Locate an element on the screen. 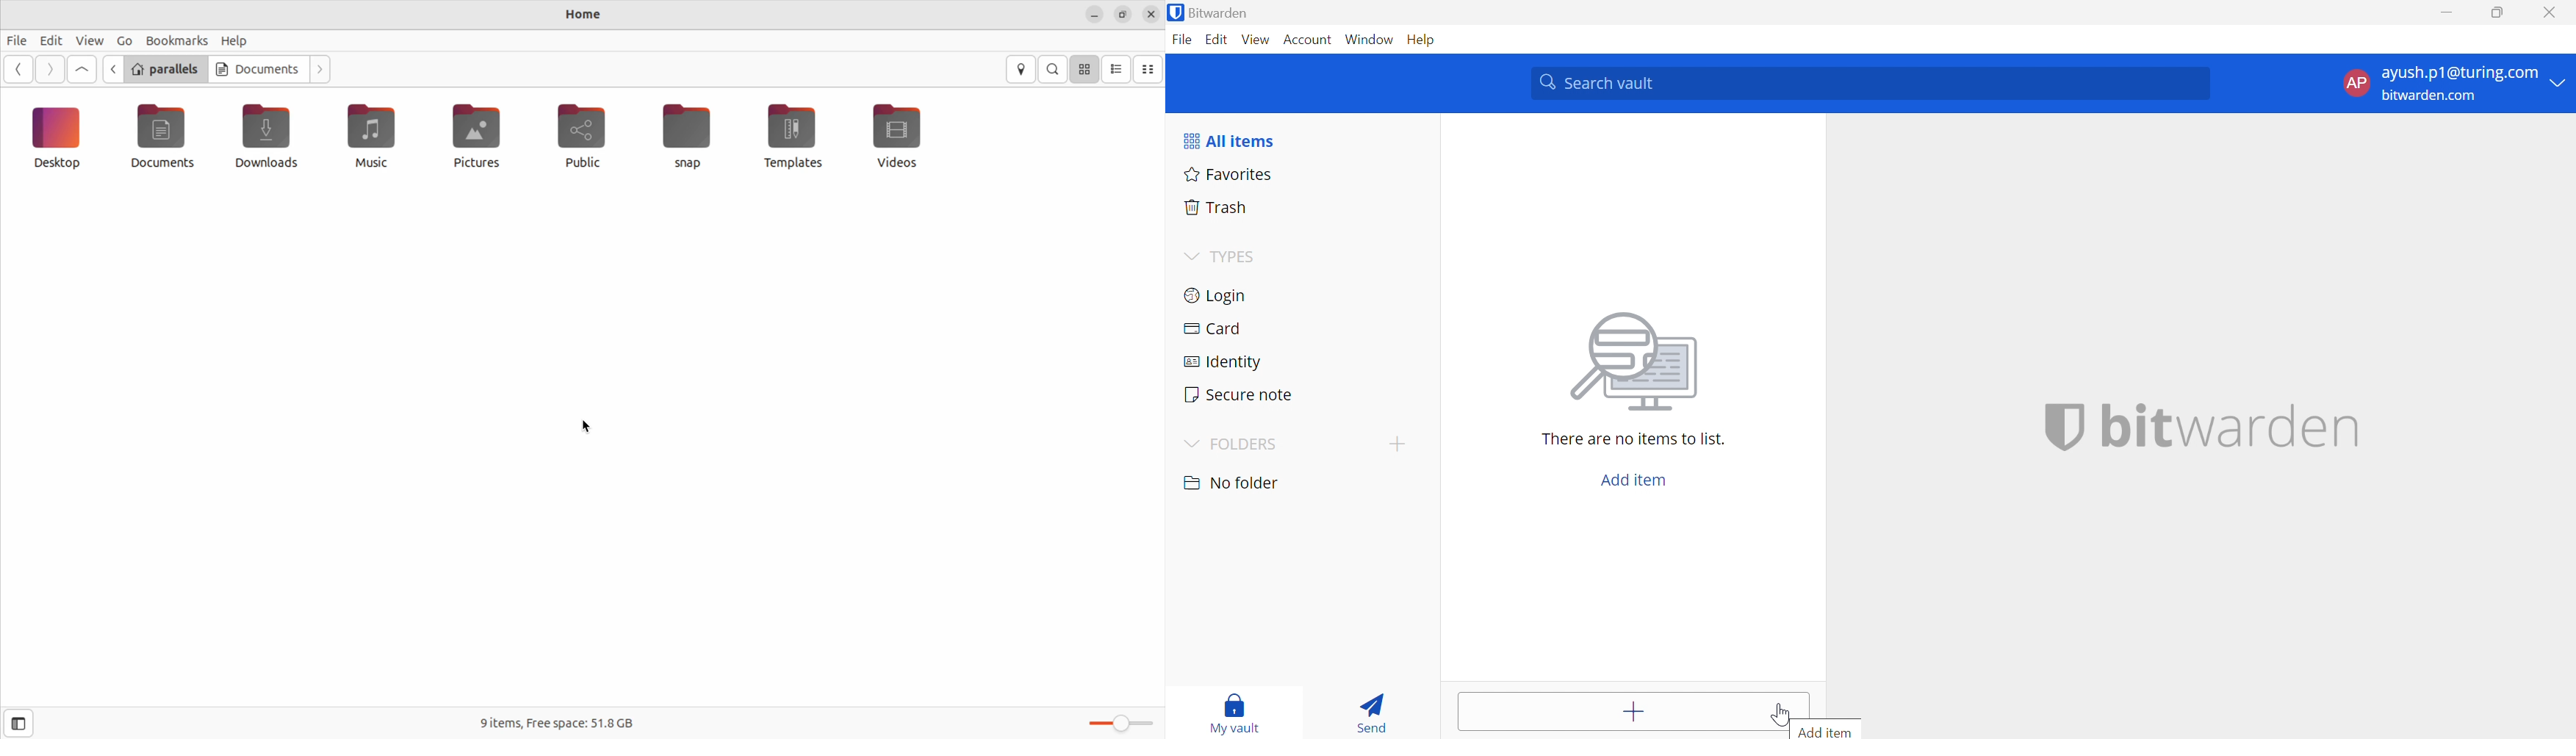  There are no items to list. is located at coordinates (1633, 439).